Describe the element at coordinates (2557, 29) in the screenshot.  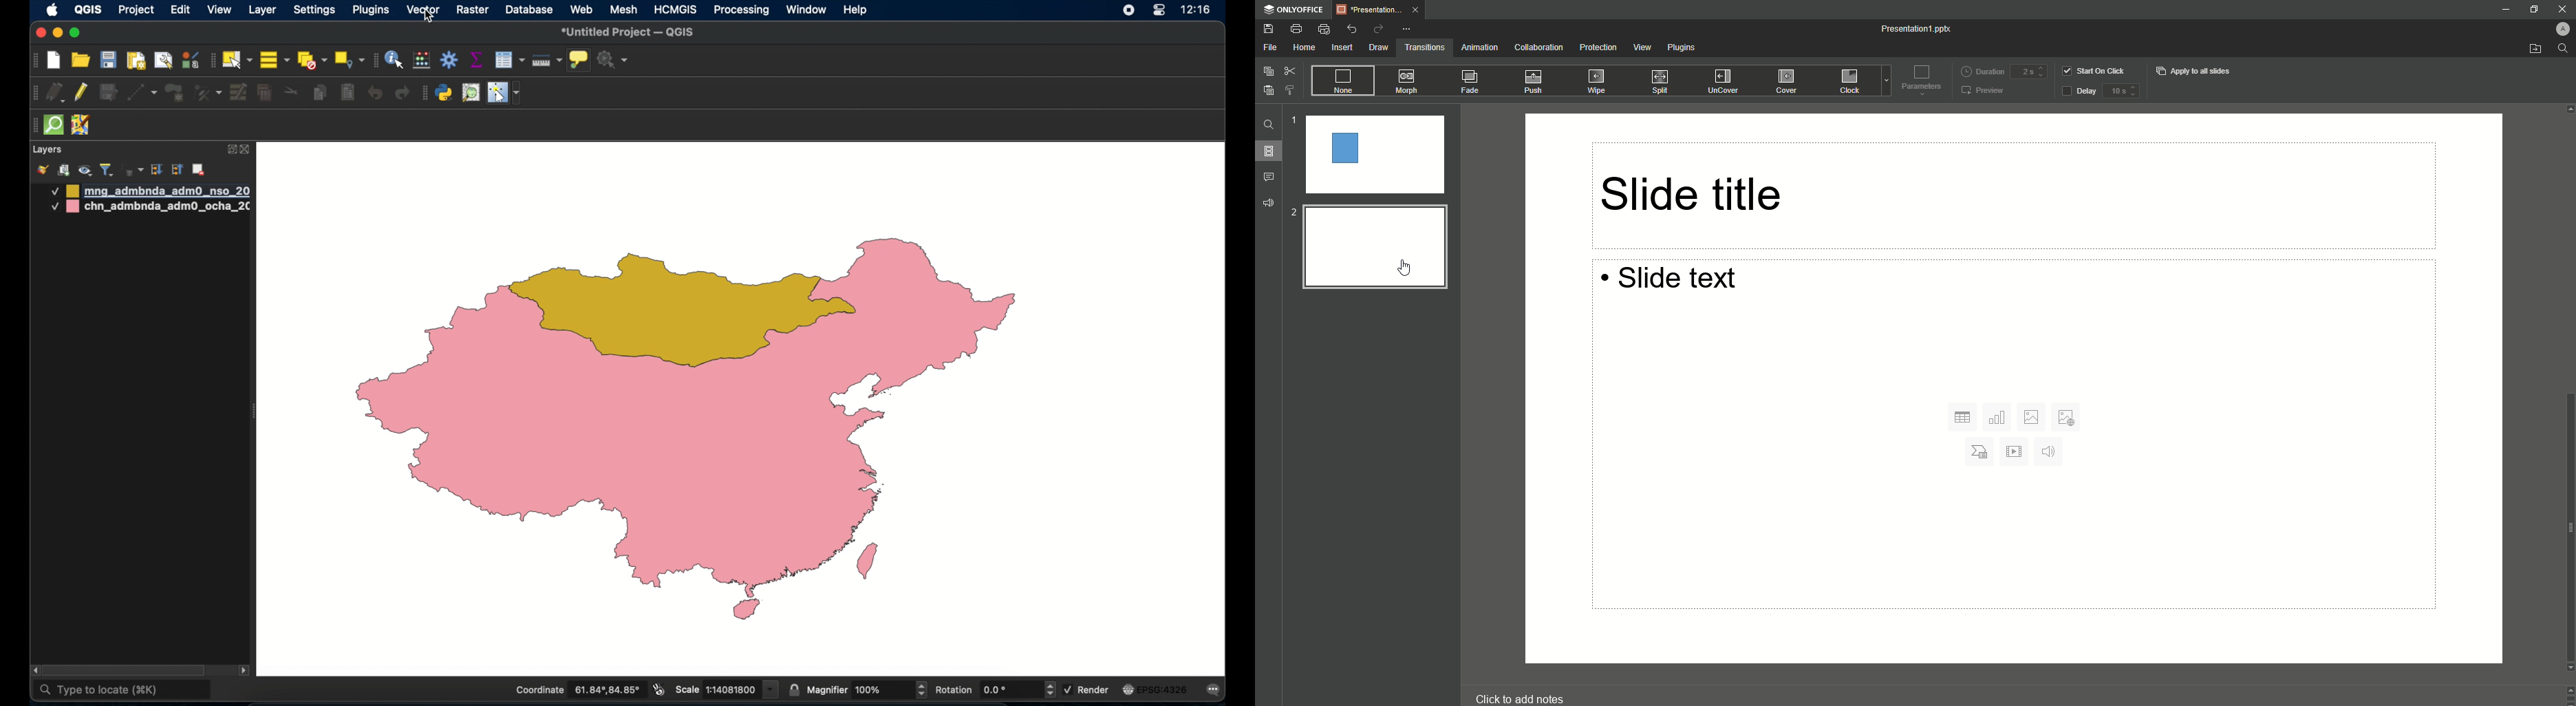
I see `Profile` at that location.